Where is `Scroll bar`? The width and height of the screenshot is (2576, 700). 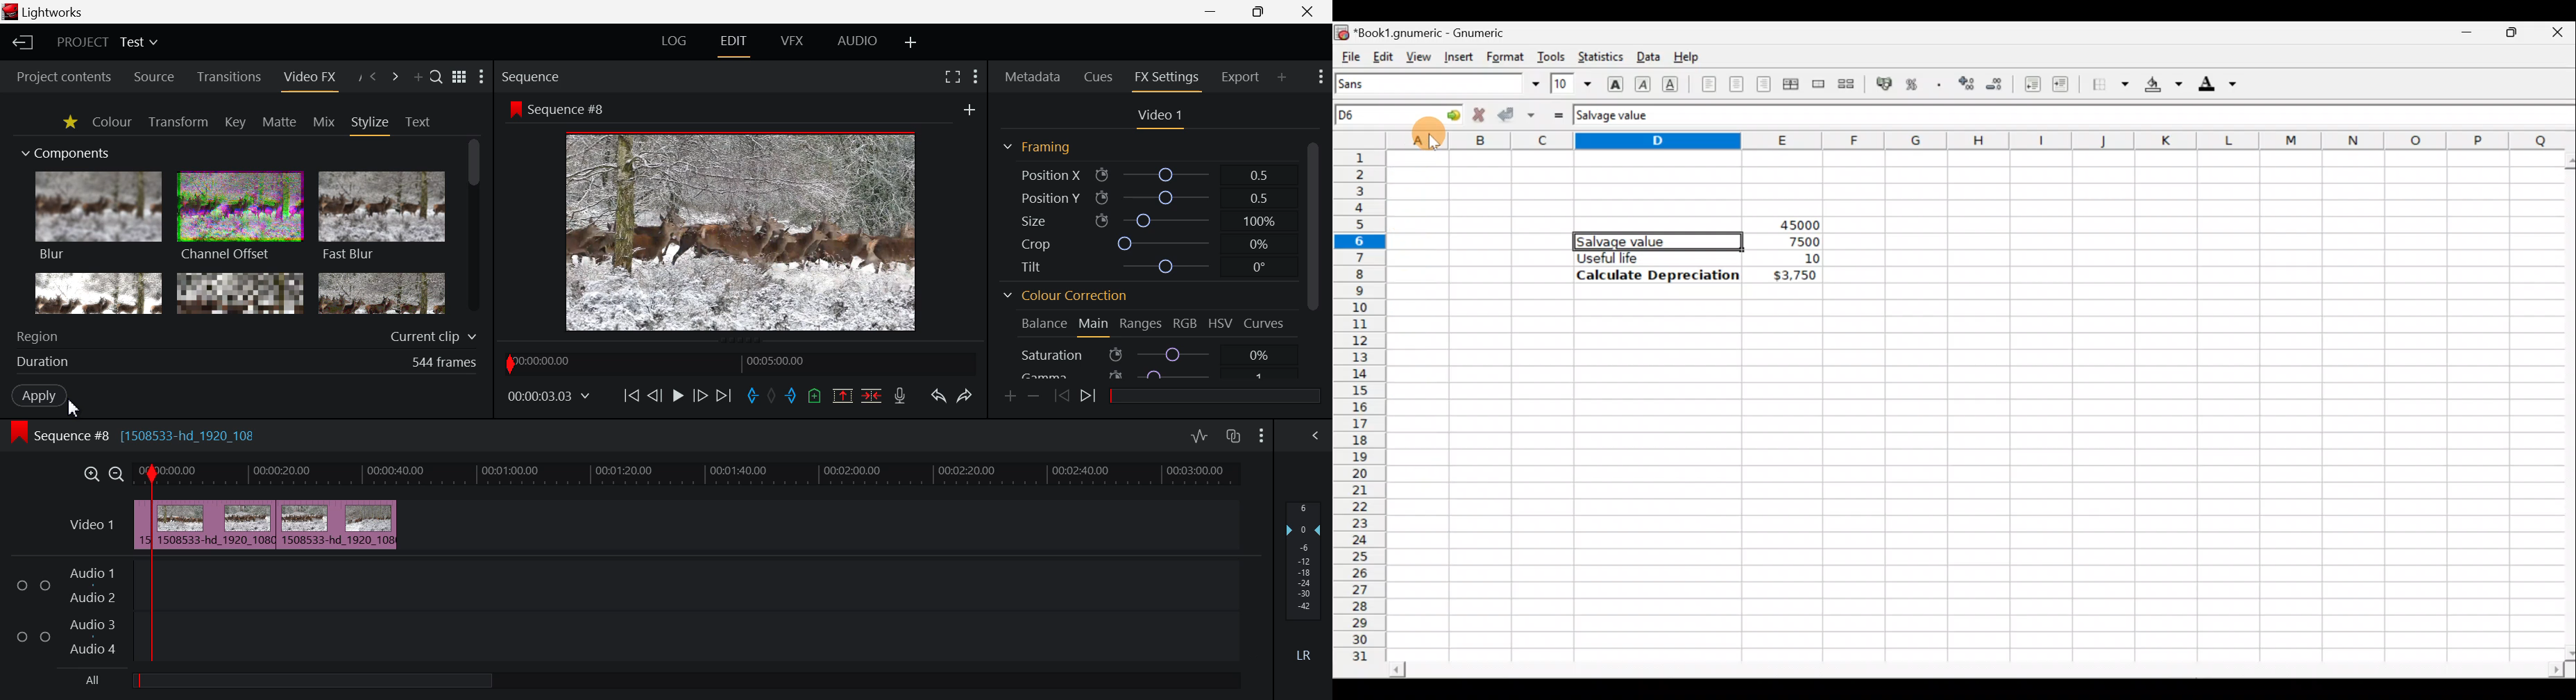
Scroll bar is located at coordinates (2560, 406).